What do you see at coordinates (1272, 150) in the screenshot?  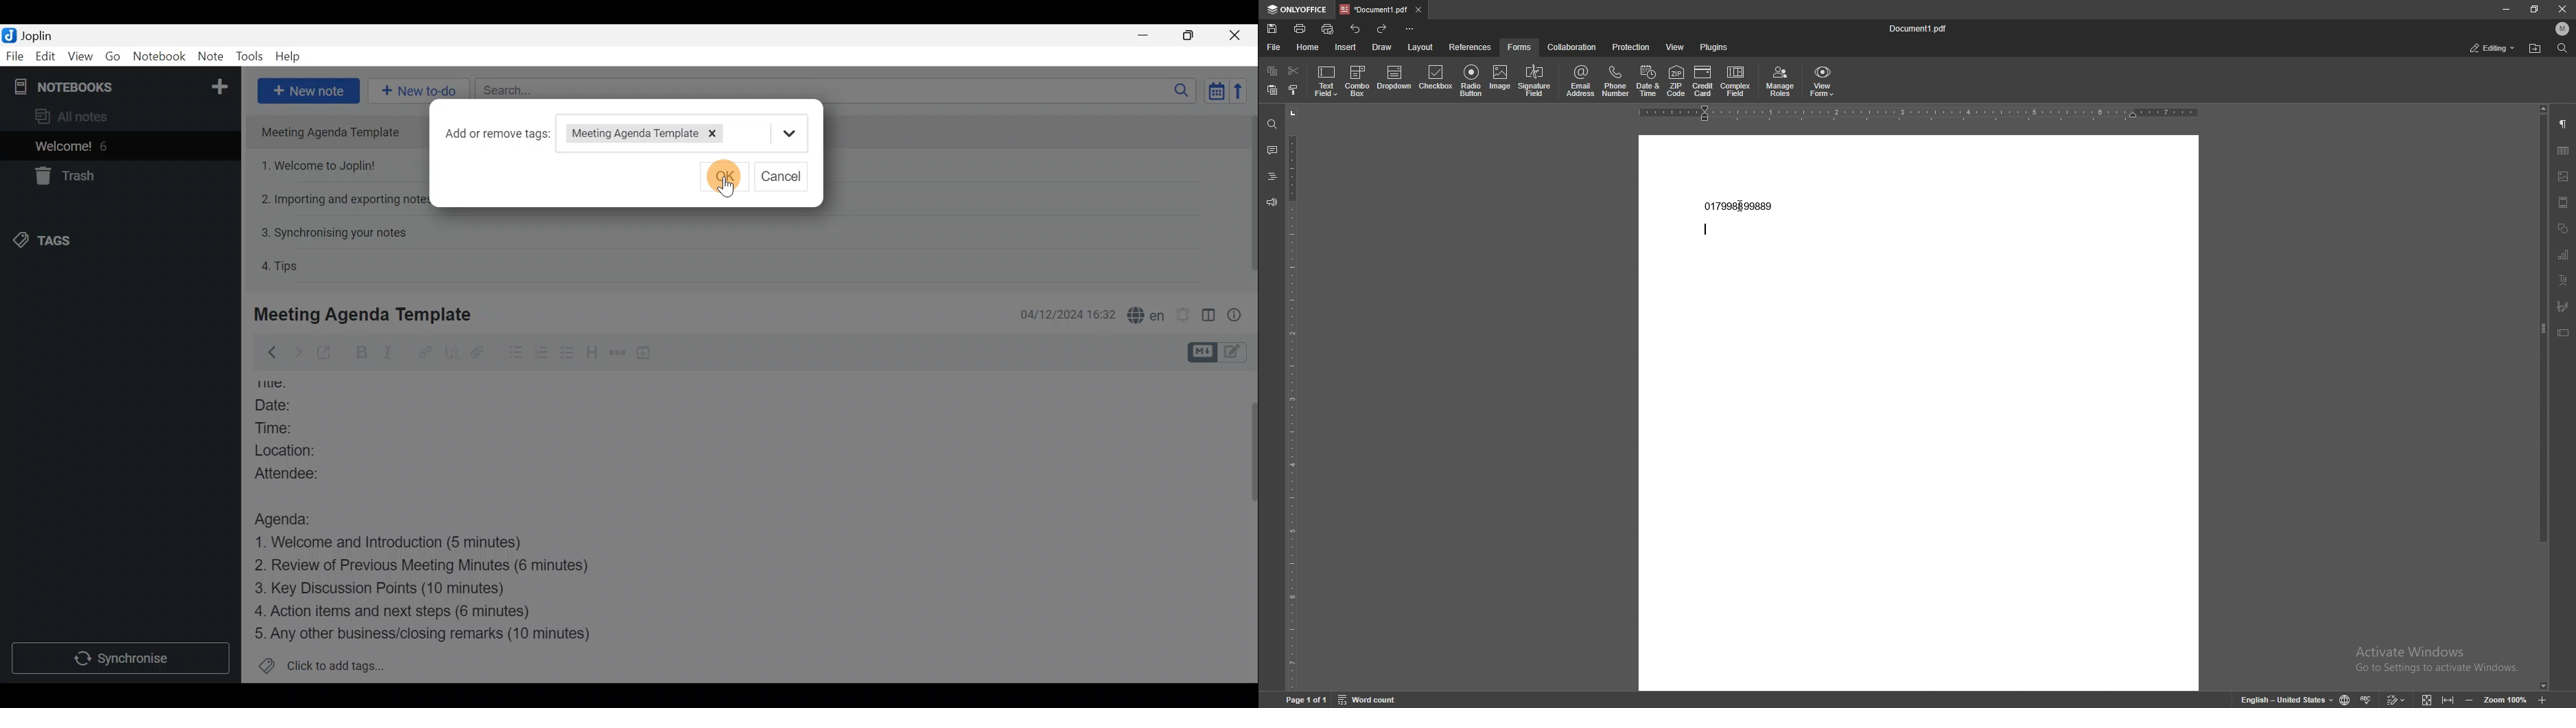 I see `comment` at bounding box center [1272, 150].